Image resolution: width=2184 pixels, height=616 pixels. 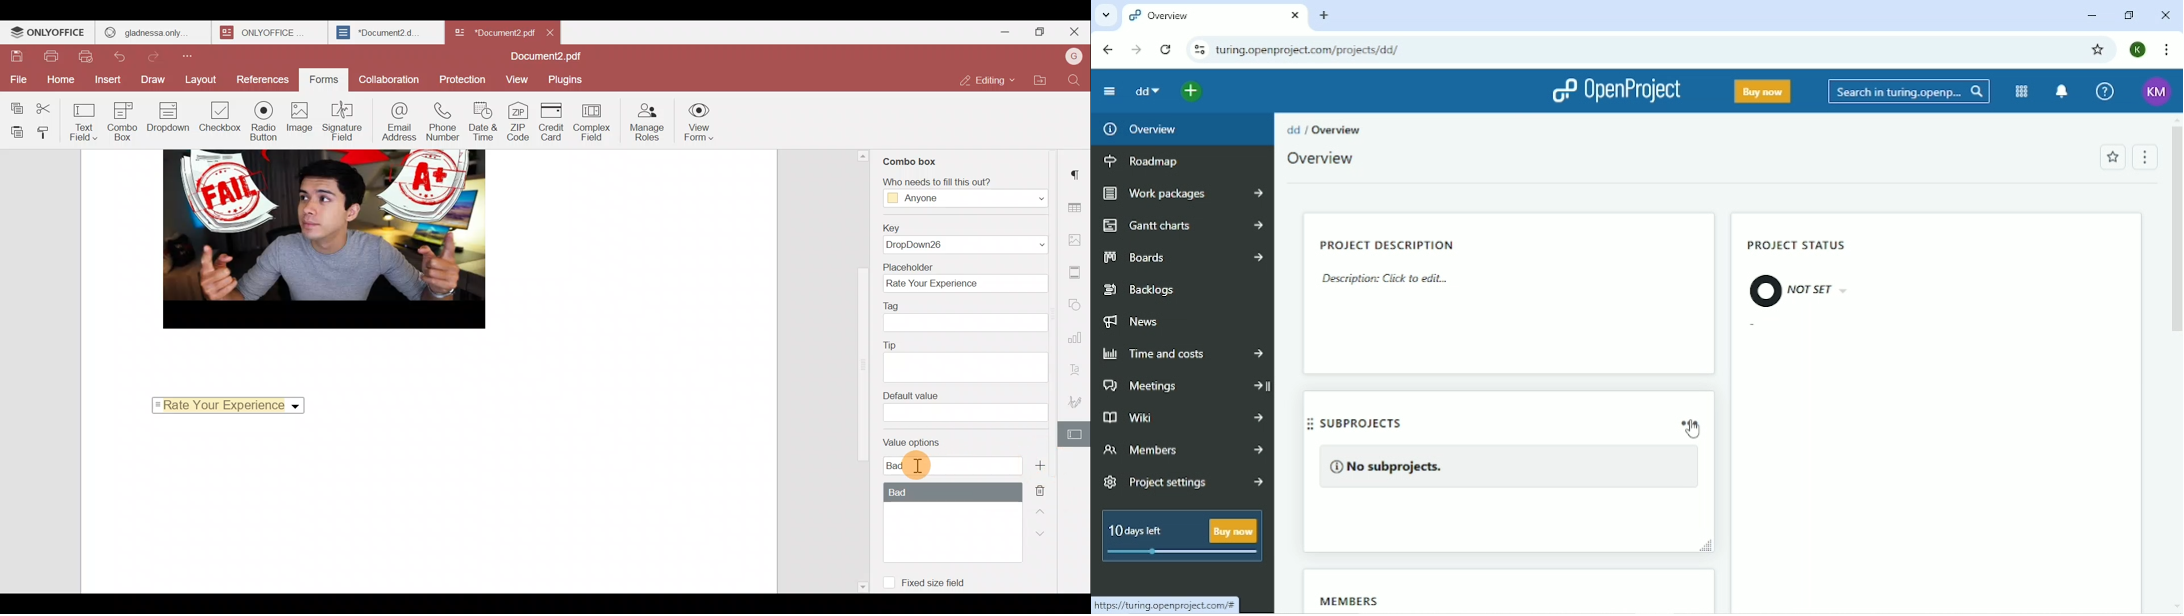 I want to click on Cut, so click(x=52, y=106).